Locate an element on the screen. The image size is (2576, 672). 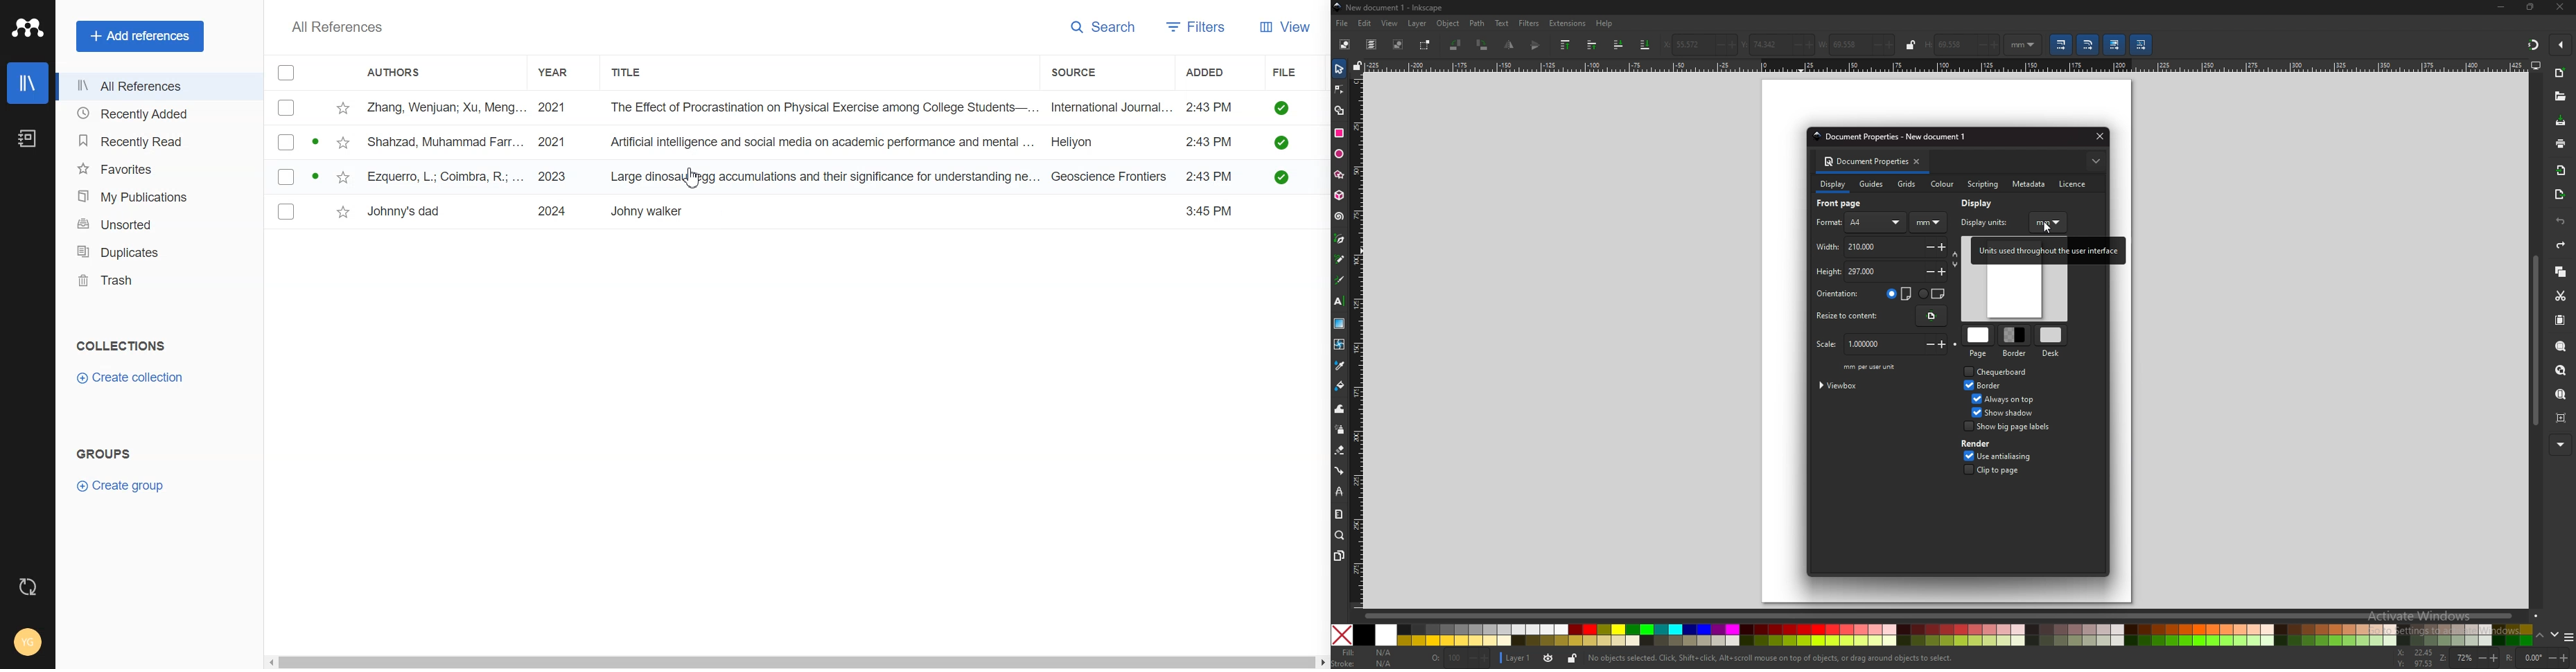
AA is located at coordinates (1877, 222).